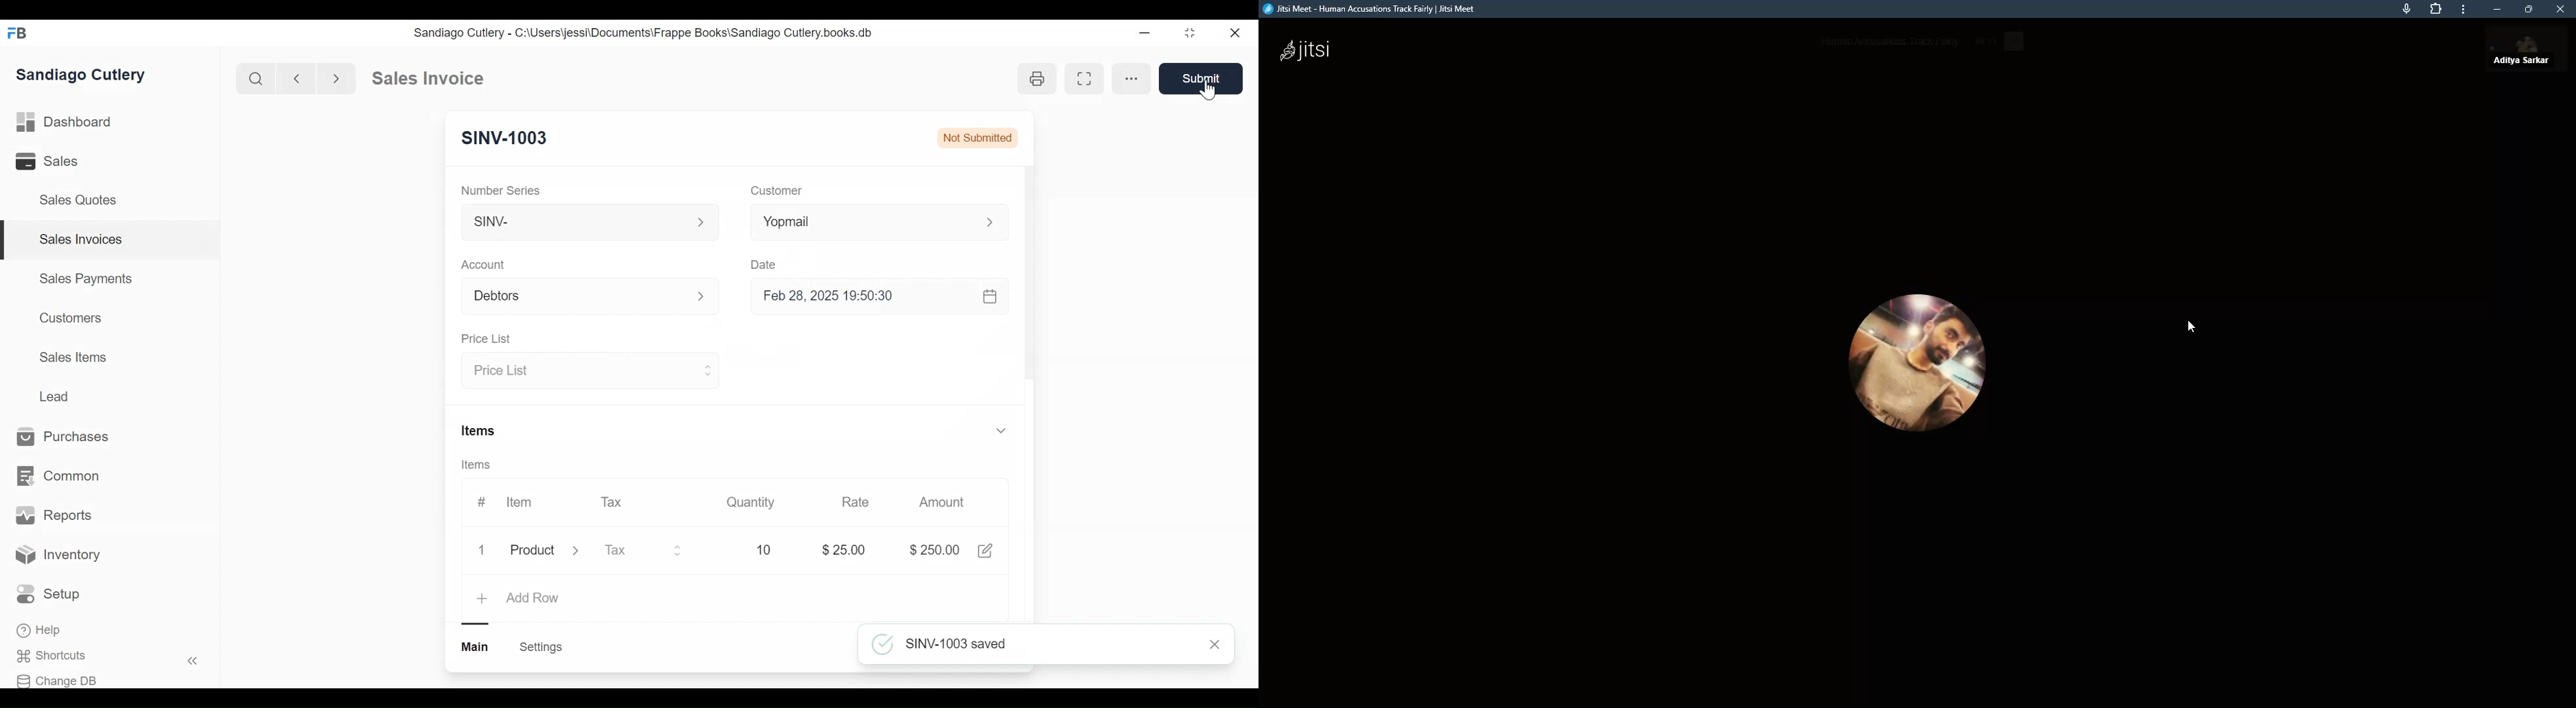  What do you see at coordinates (767, 549) in the screenshot?
I see `10` at bounding box center [767, 549].